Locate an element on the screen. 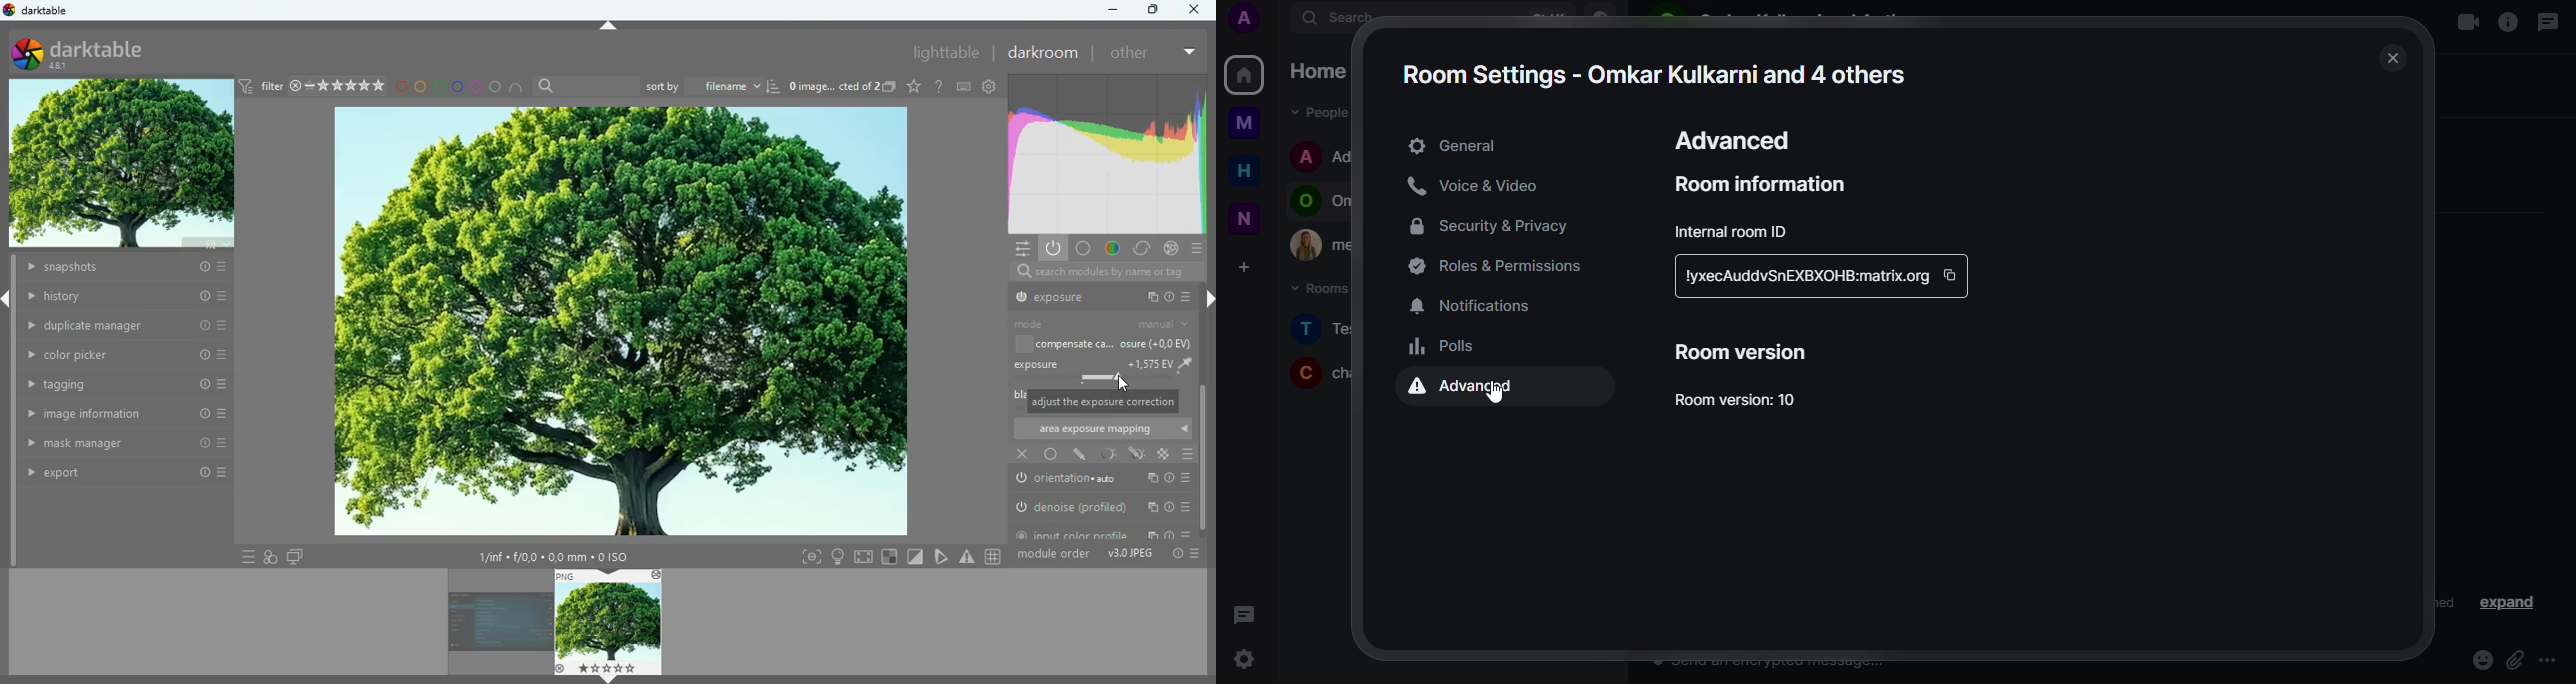  roles is located at coordinates (1503, 268).